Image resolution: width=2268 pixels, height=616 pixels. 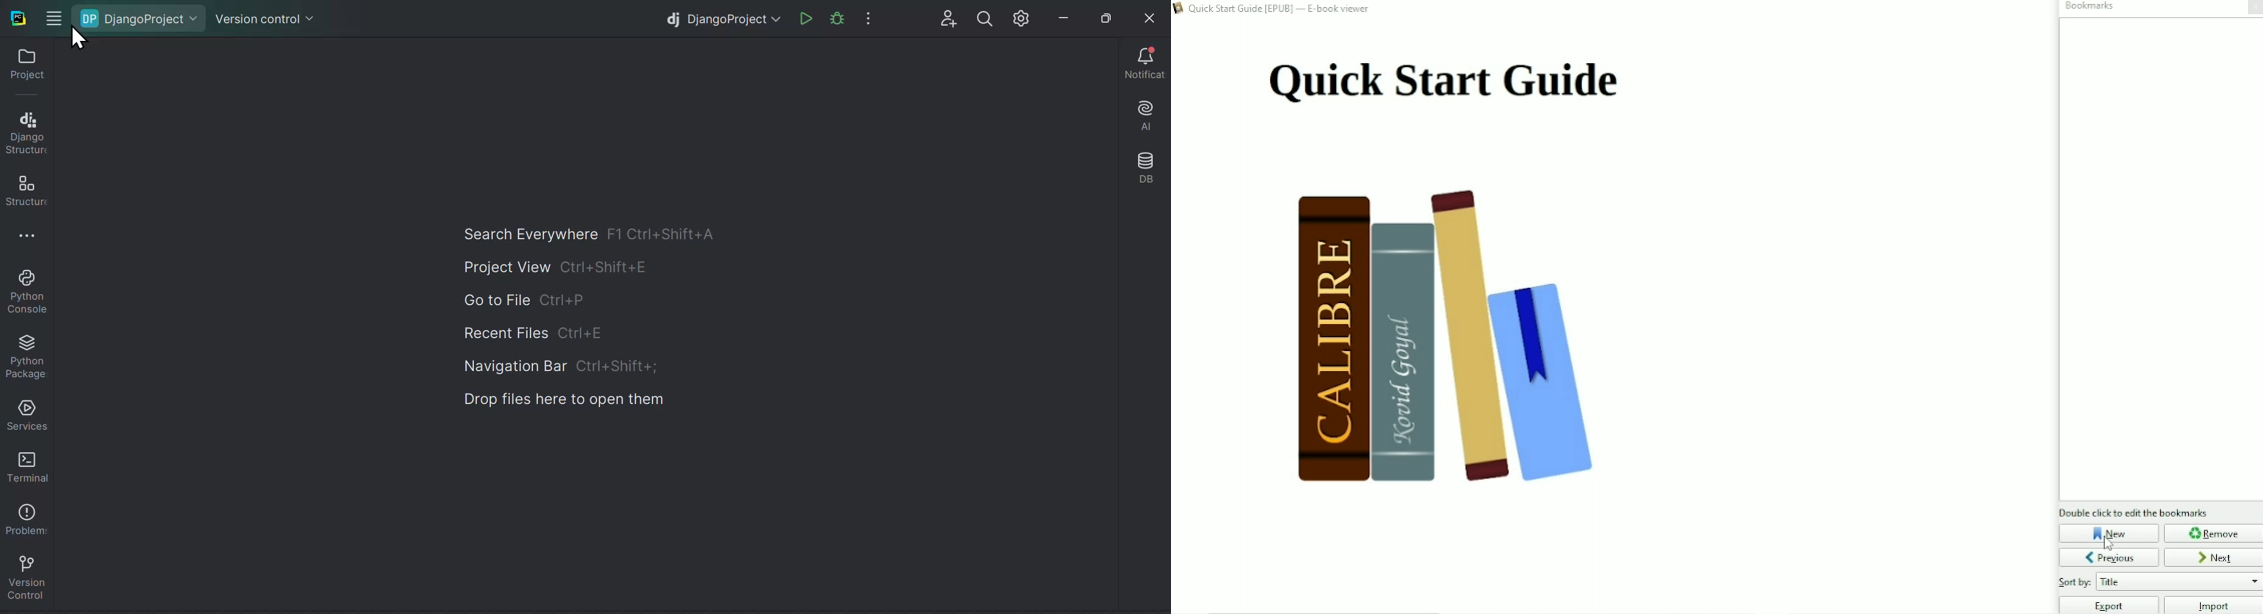 What do you see at coordinates (2213, 533) in the screenshot?
I see `Remove` at bounding box center [2213, 533].